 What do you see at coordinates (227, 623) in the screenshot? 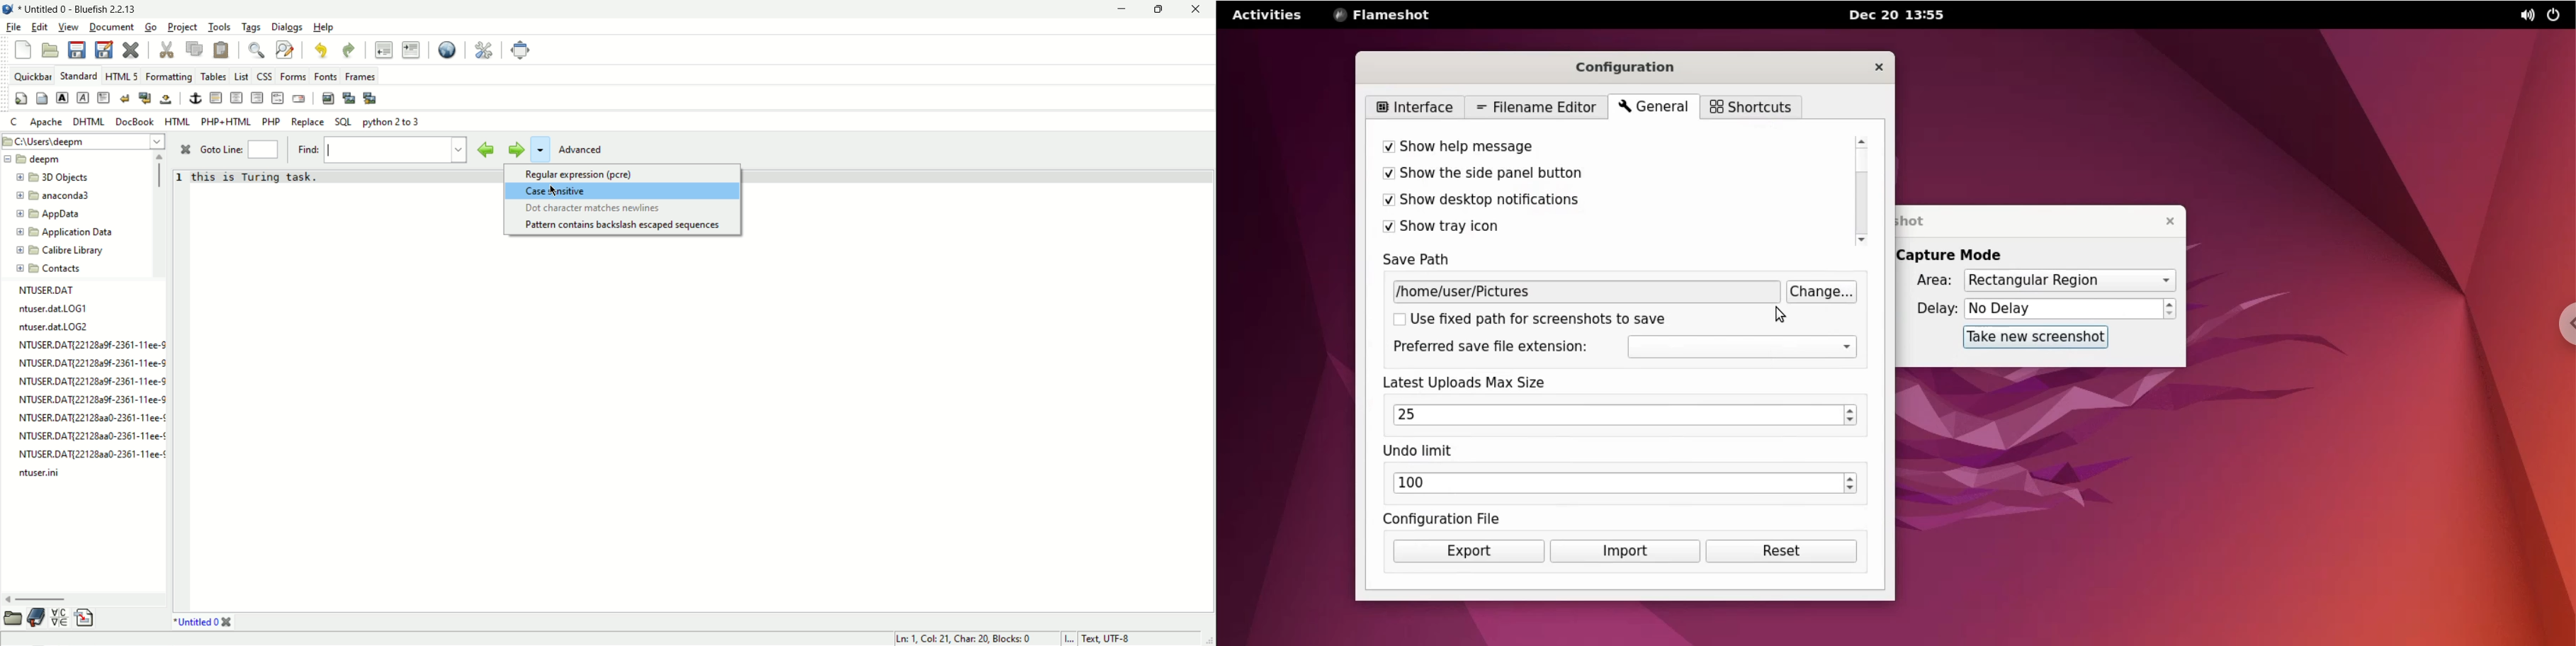
I see `close` at bounding box center [227, 623].